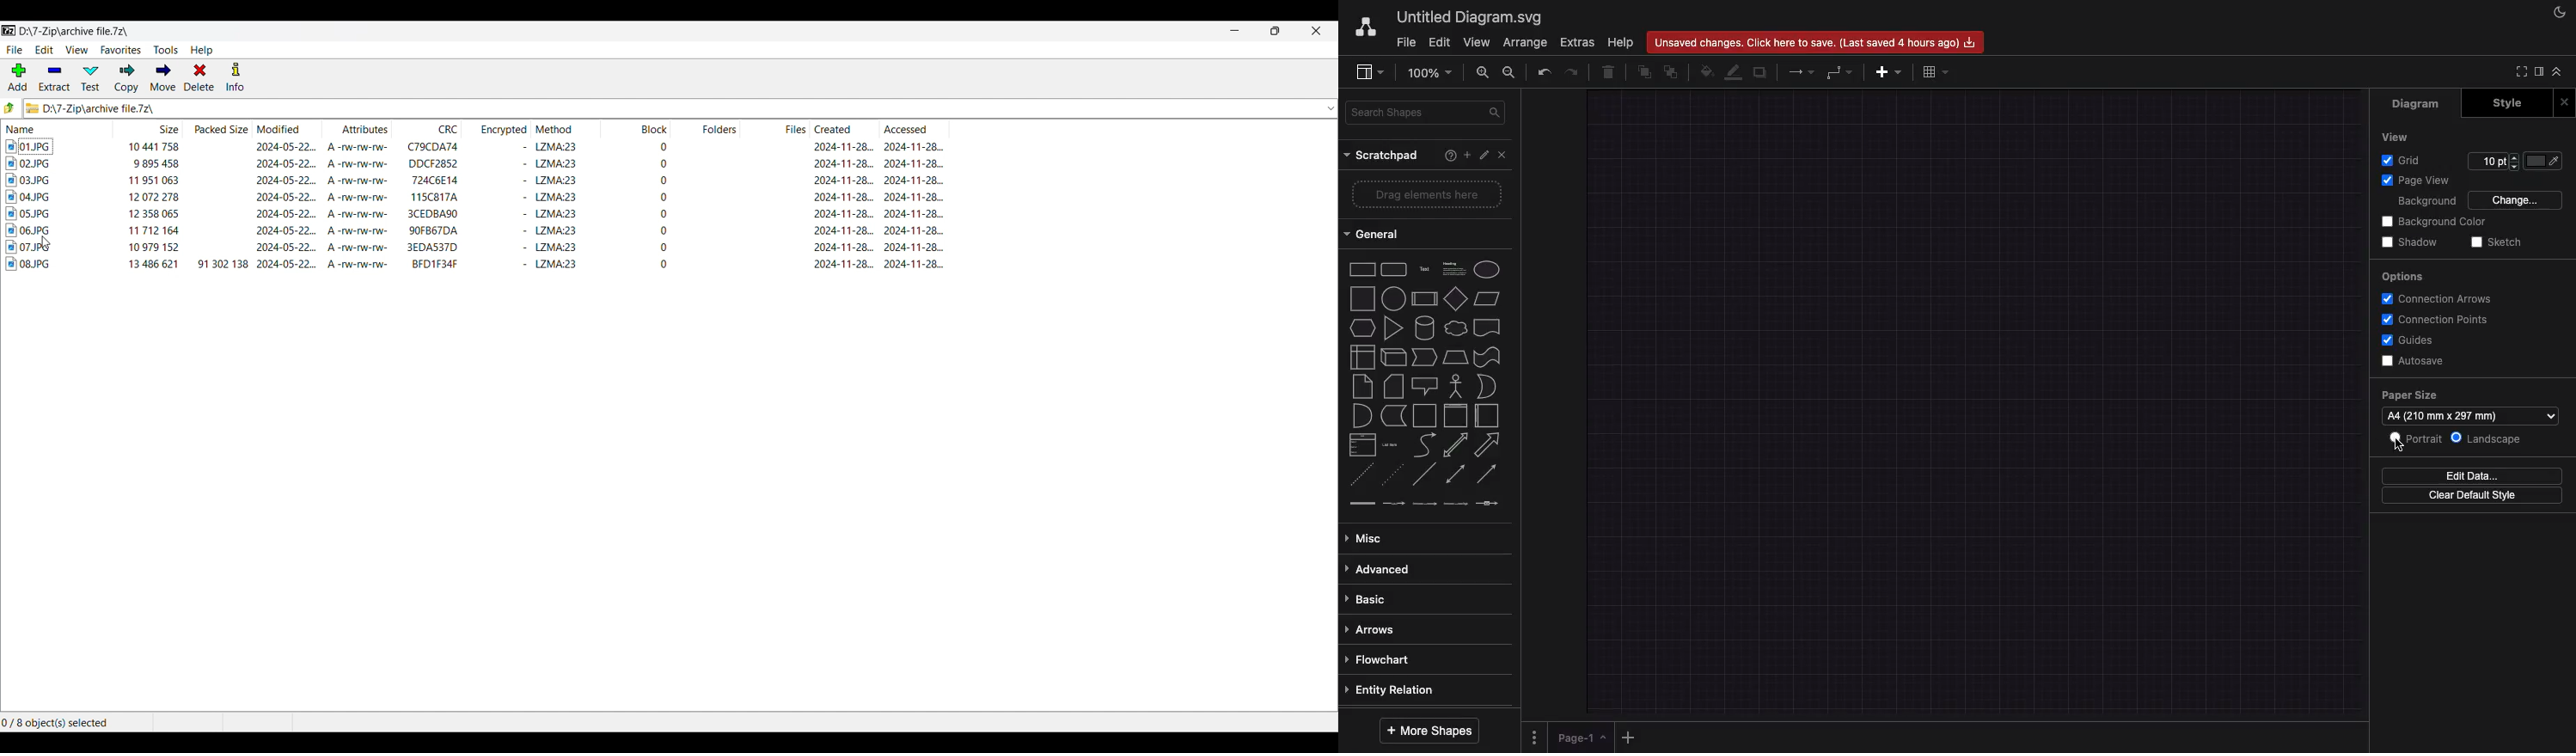 This screenshot has height=756, width=2576. What do you see at coordinates (428, 128) in the screenshot?
I see `CRC column` at bounding box center [428, 128].